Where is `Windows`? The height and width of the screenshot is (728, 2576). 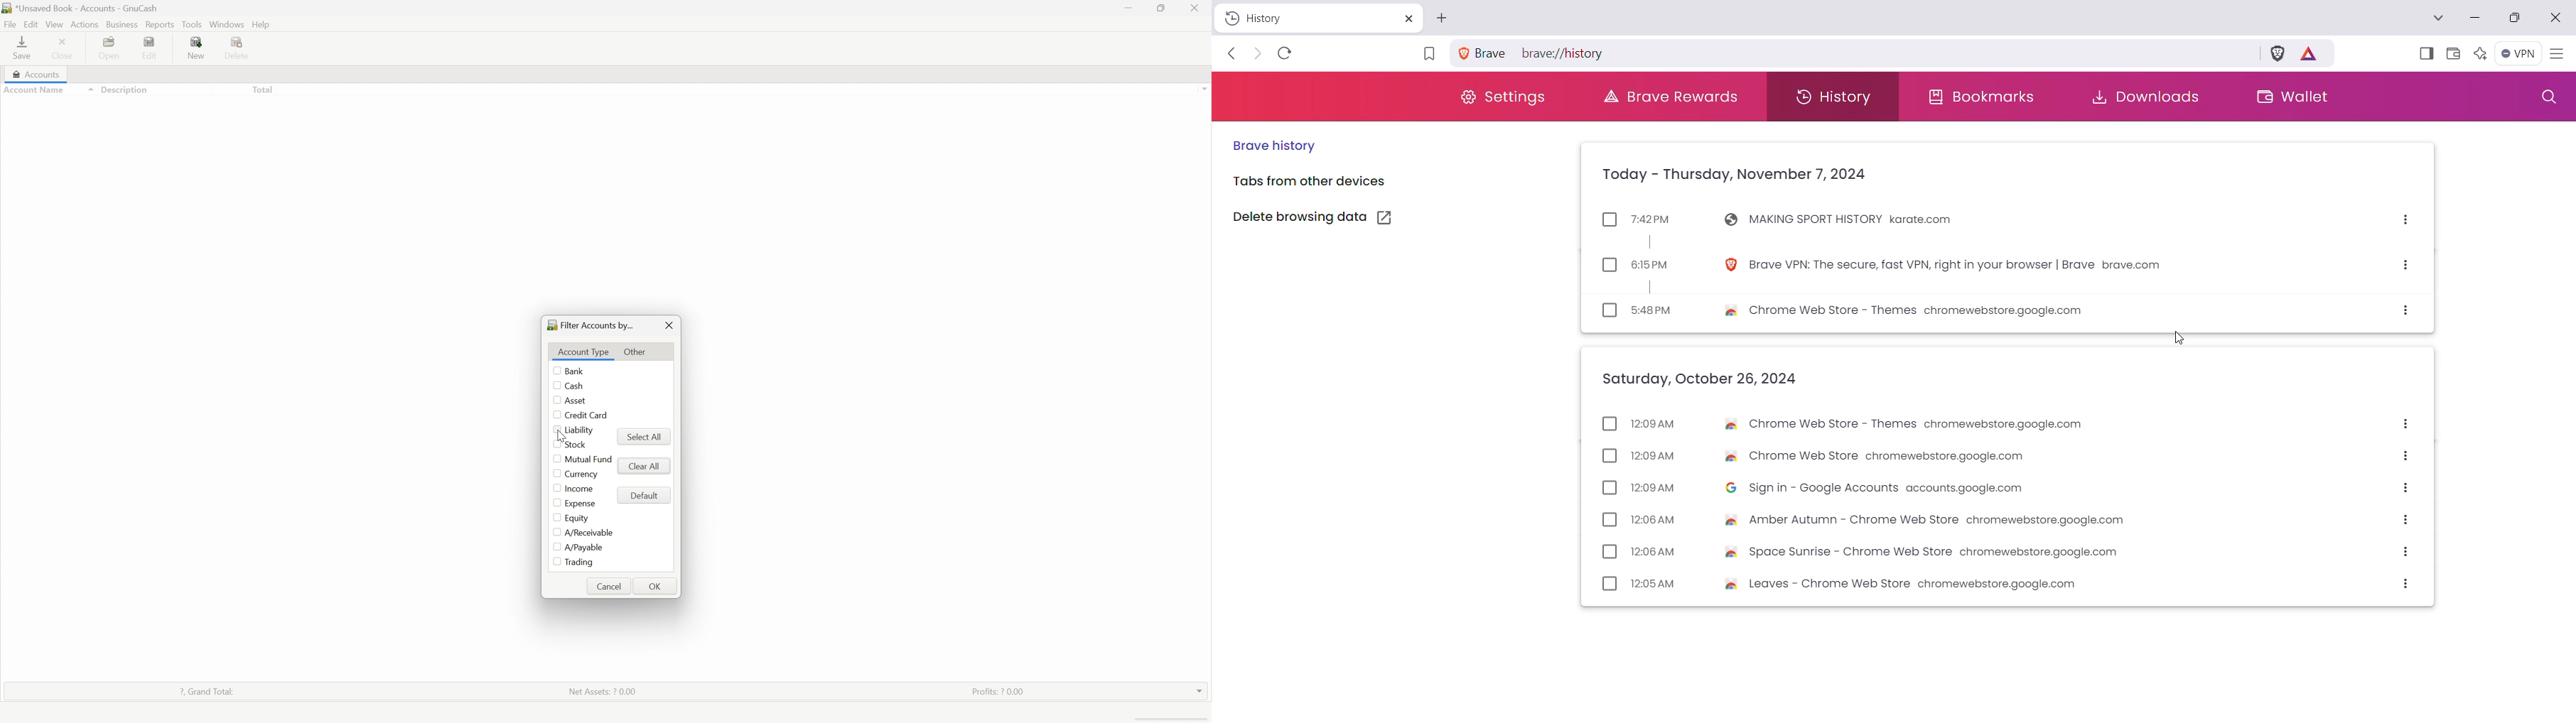
Windows is located at coordinates (227, 24).